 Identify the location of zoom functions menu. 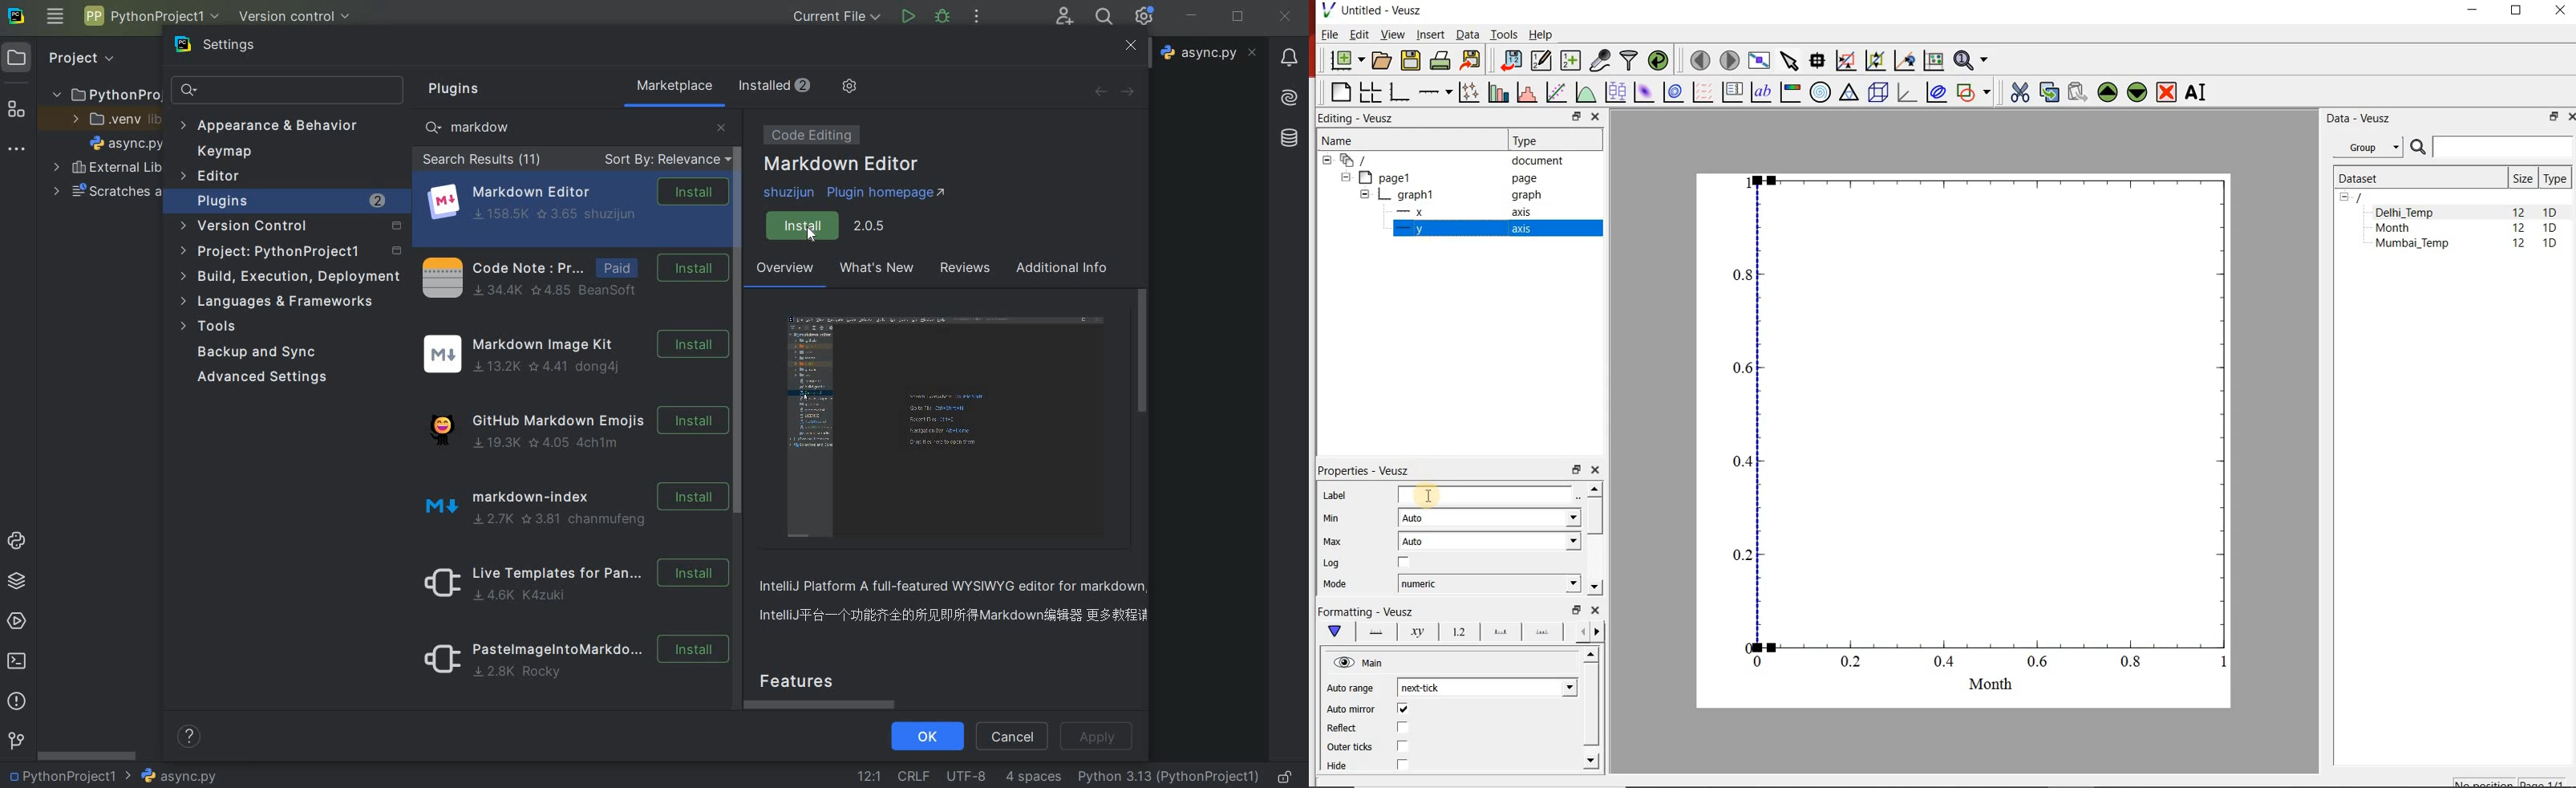
(1973, 60).